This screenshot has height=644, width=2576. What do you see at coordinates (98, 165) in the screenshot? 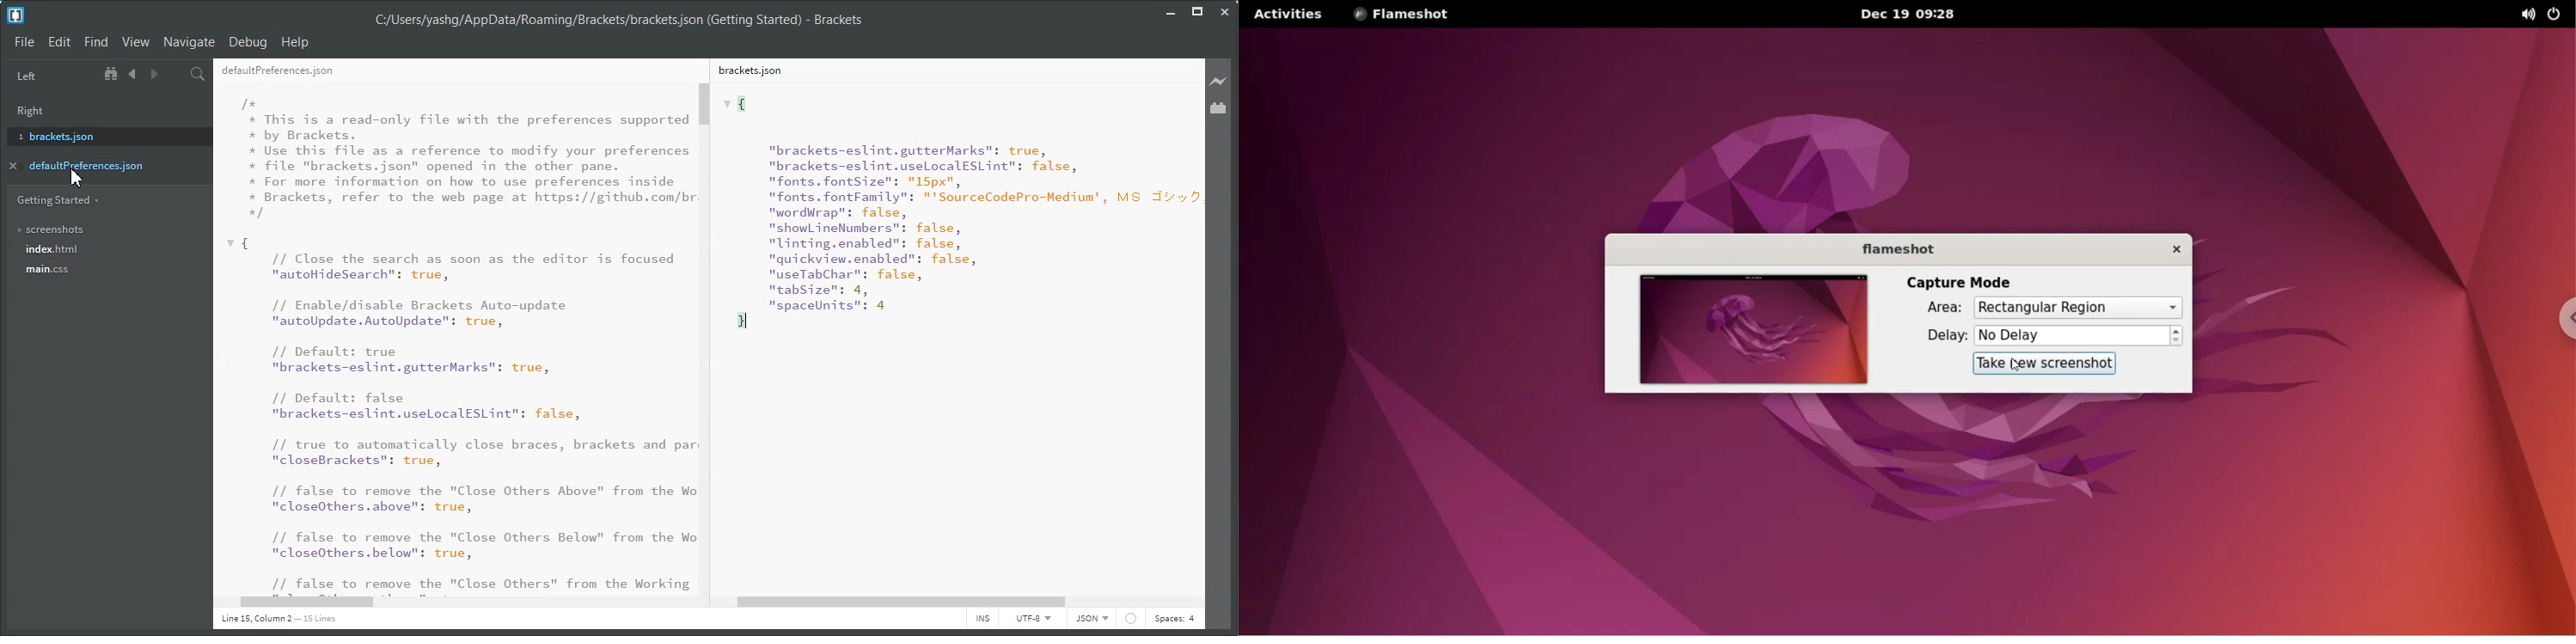
I see `defaultpreferences.json` at bounding box center [98, 165].